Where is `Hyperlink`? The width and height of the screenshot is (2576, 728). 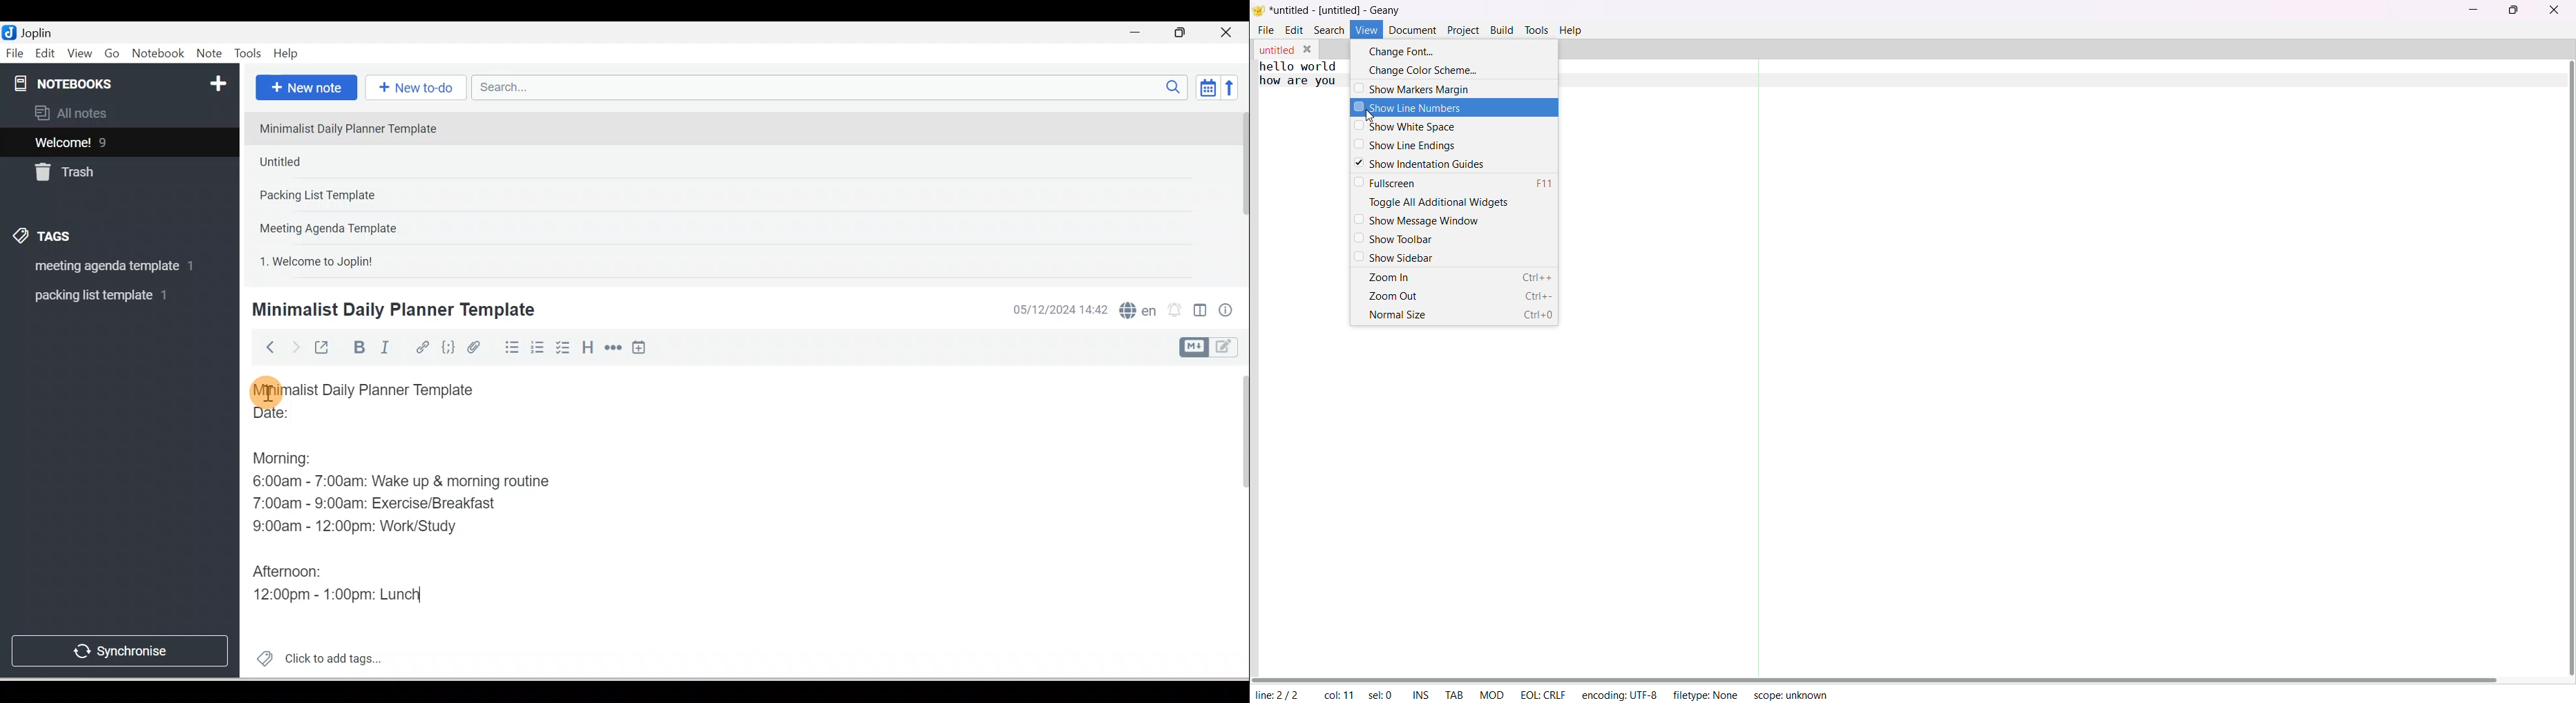
Hyperlink is located at coordinates (421, 348).